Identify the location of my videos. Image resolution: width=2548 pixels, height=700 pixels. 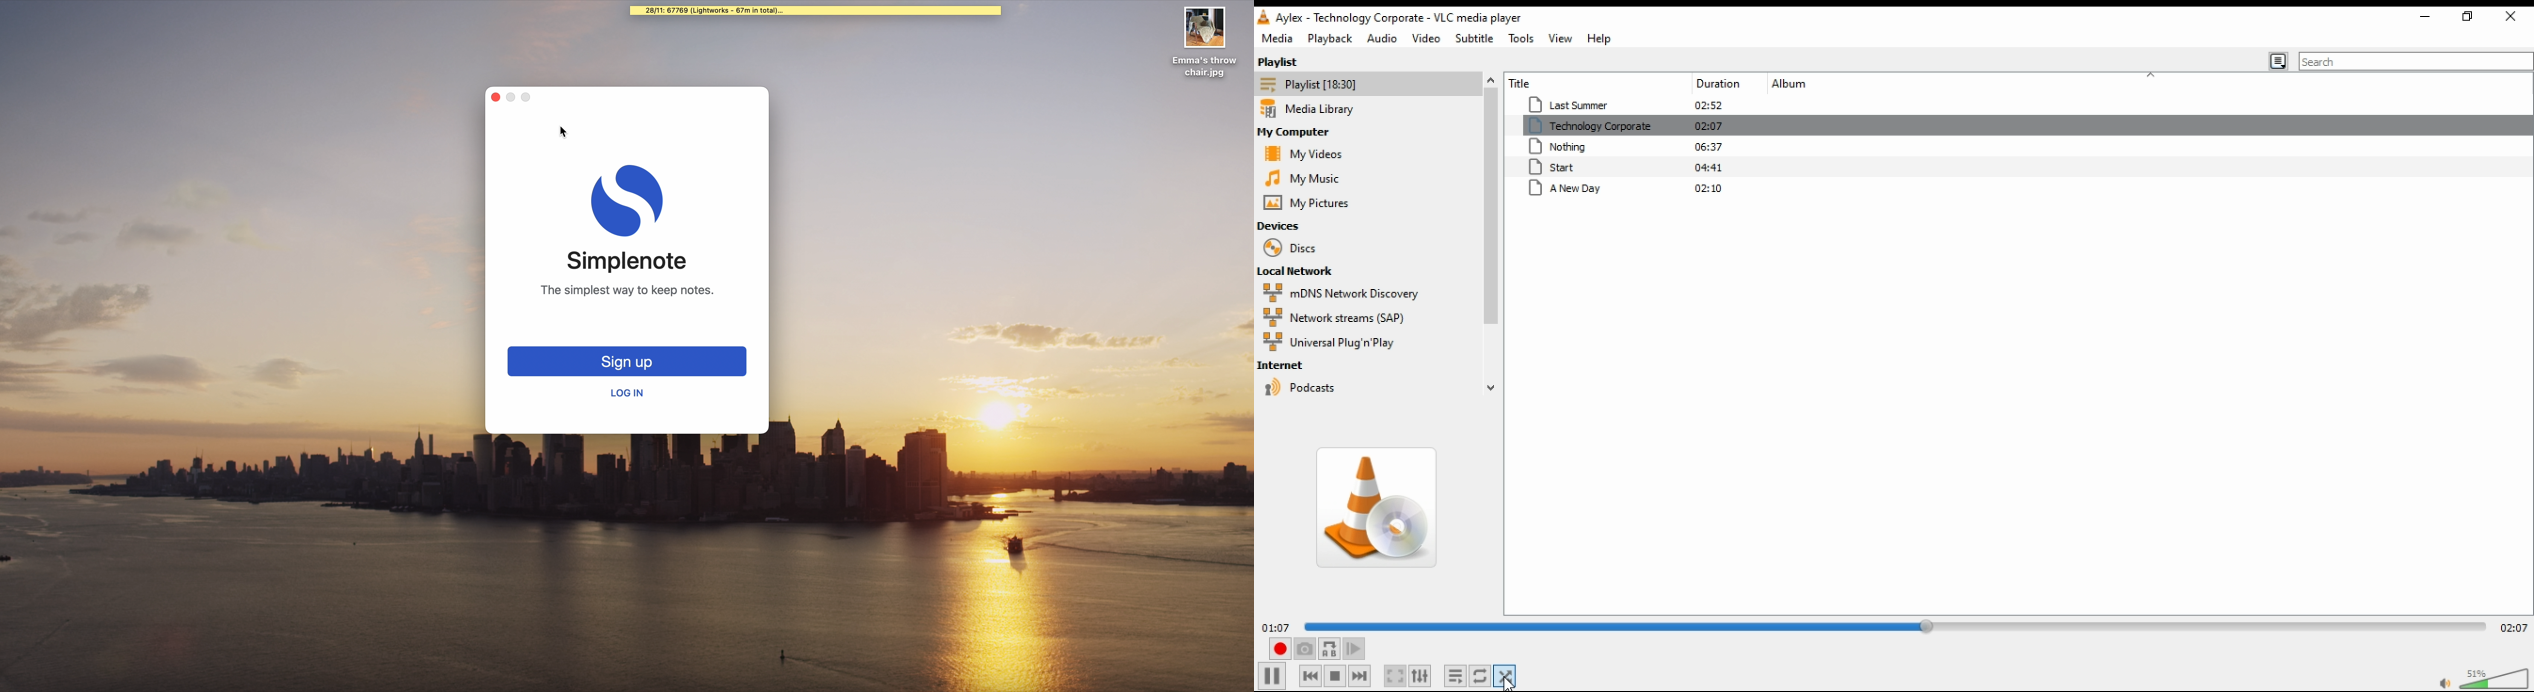
(1302, 154).